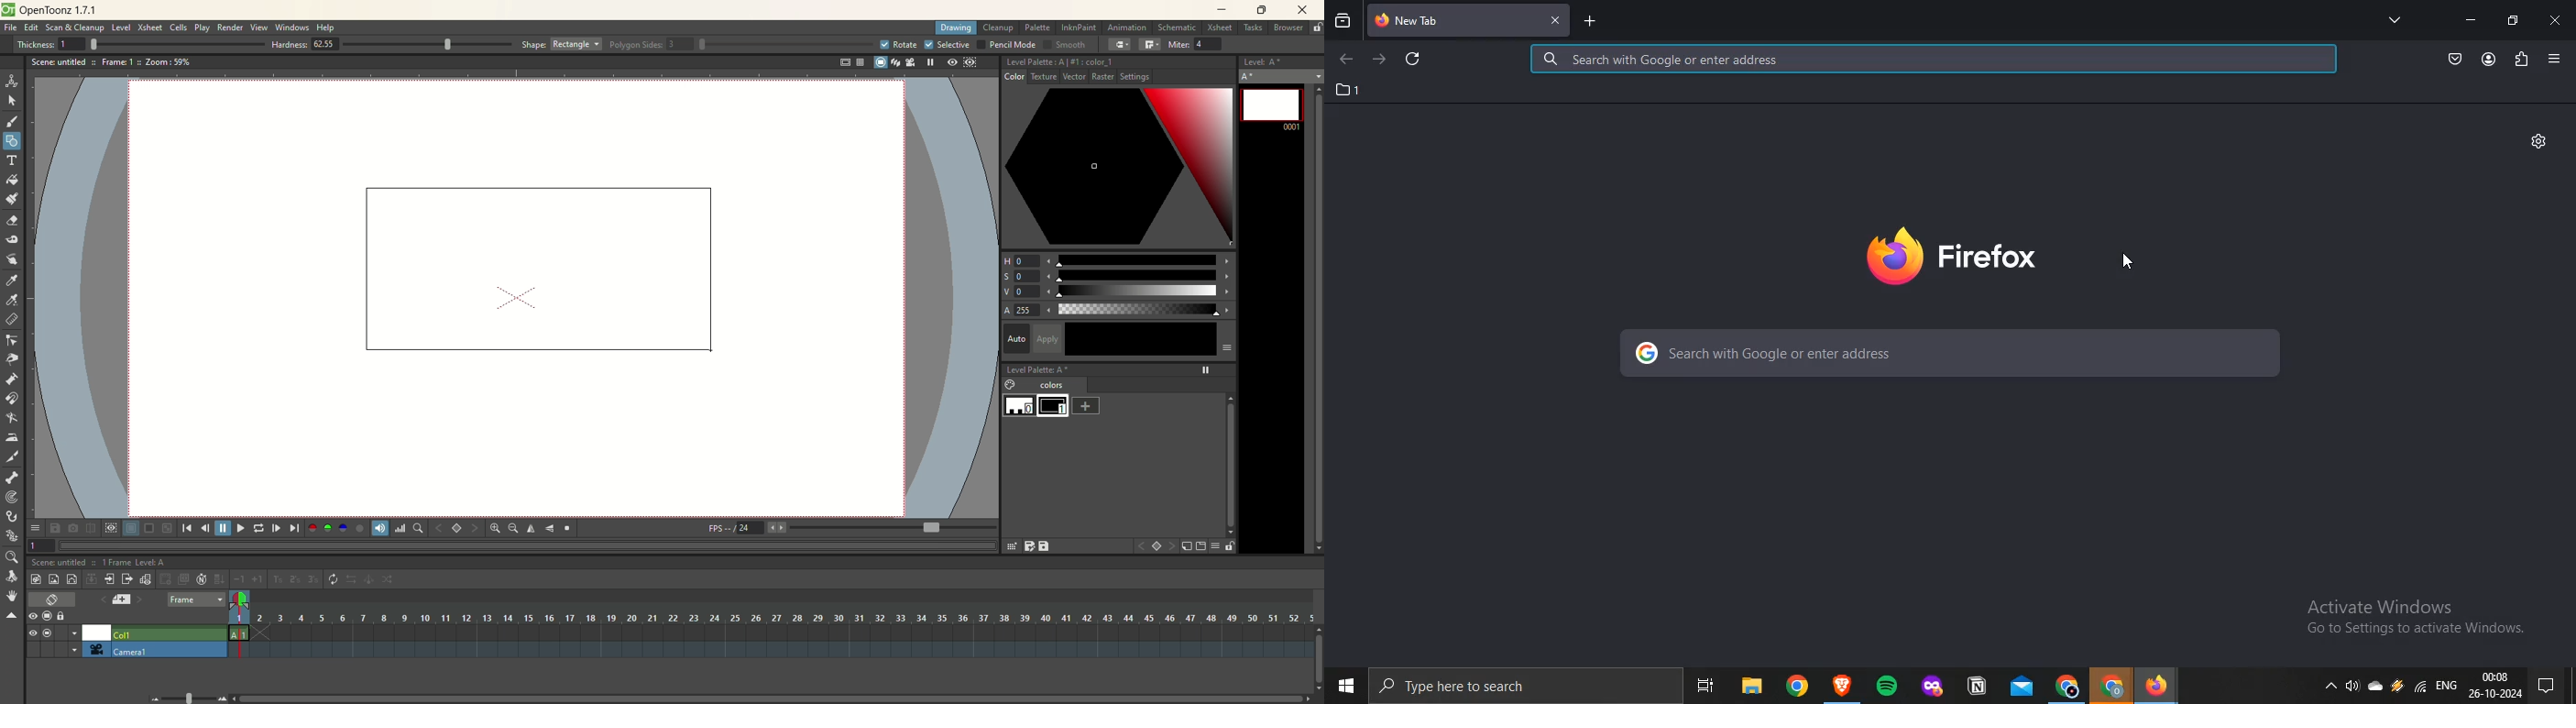  Describe the element at coordinates (1047, 386) in the screenshot. I see `colors` at that location.